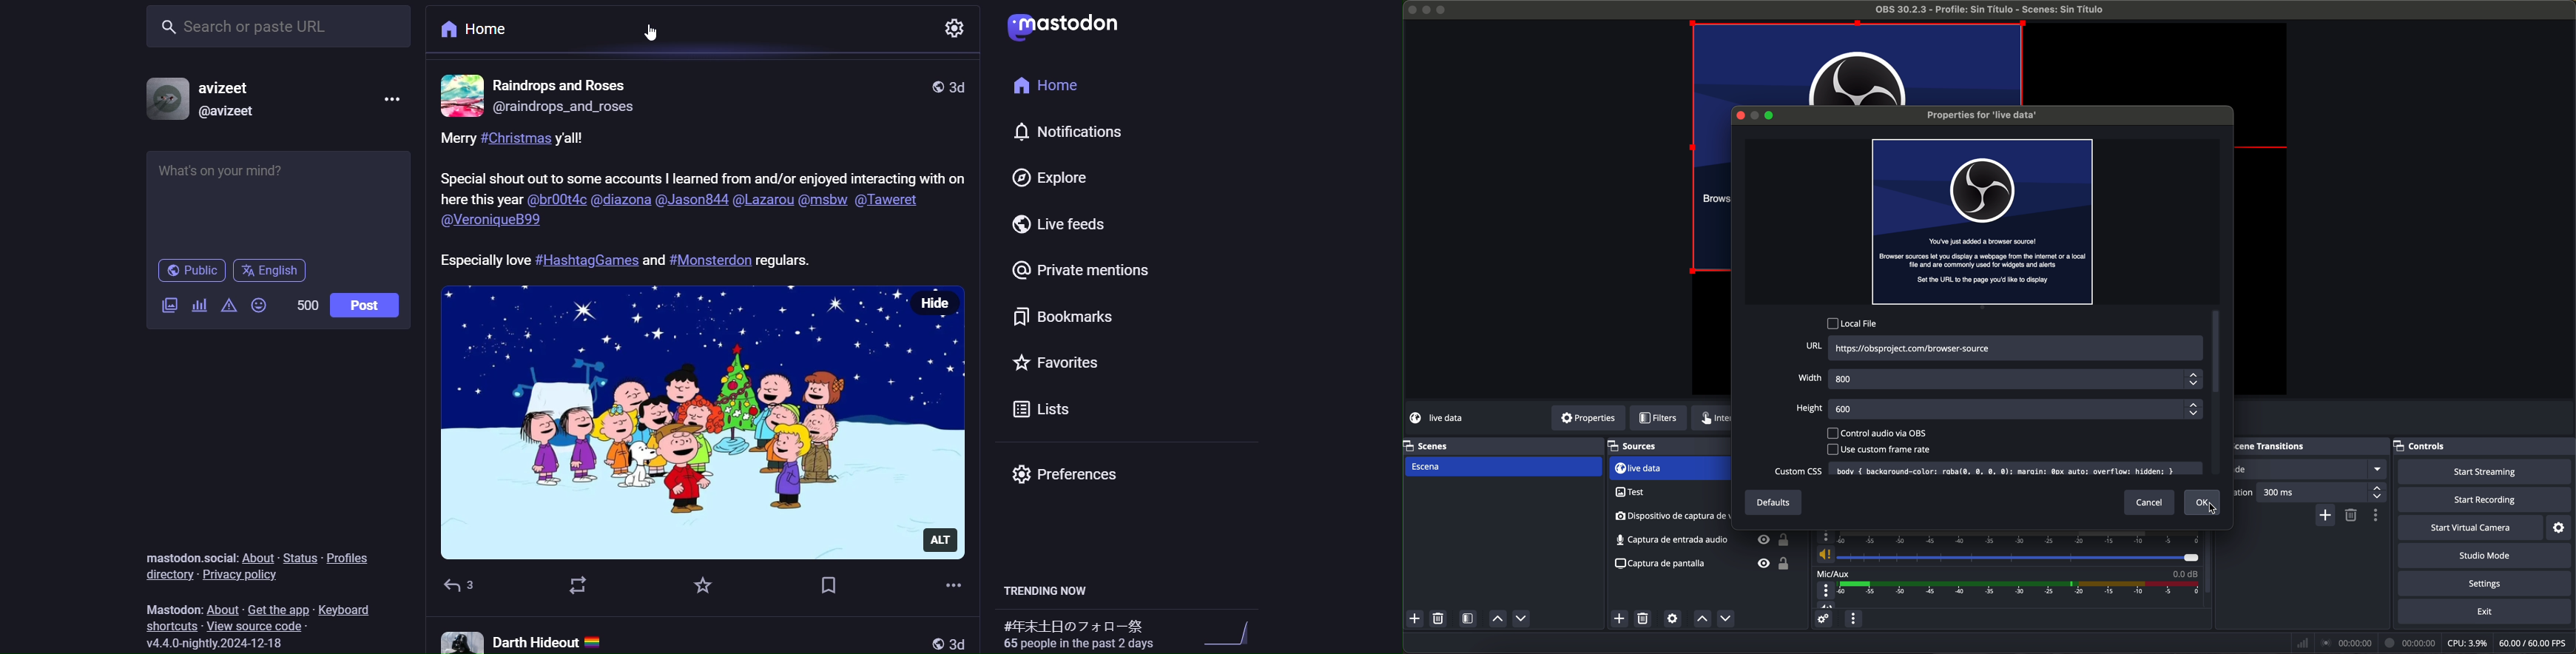  I want to click on trending hashtags, so click(1082, 634).